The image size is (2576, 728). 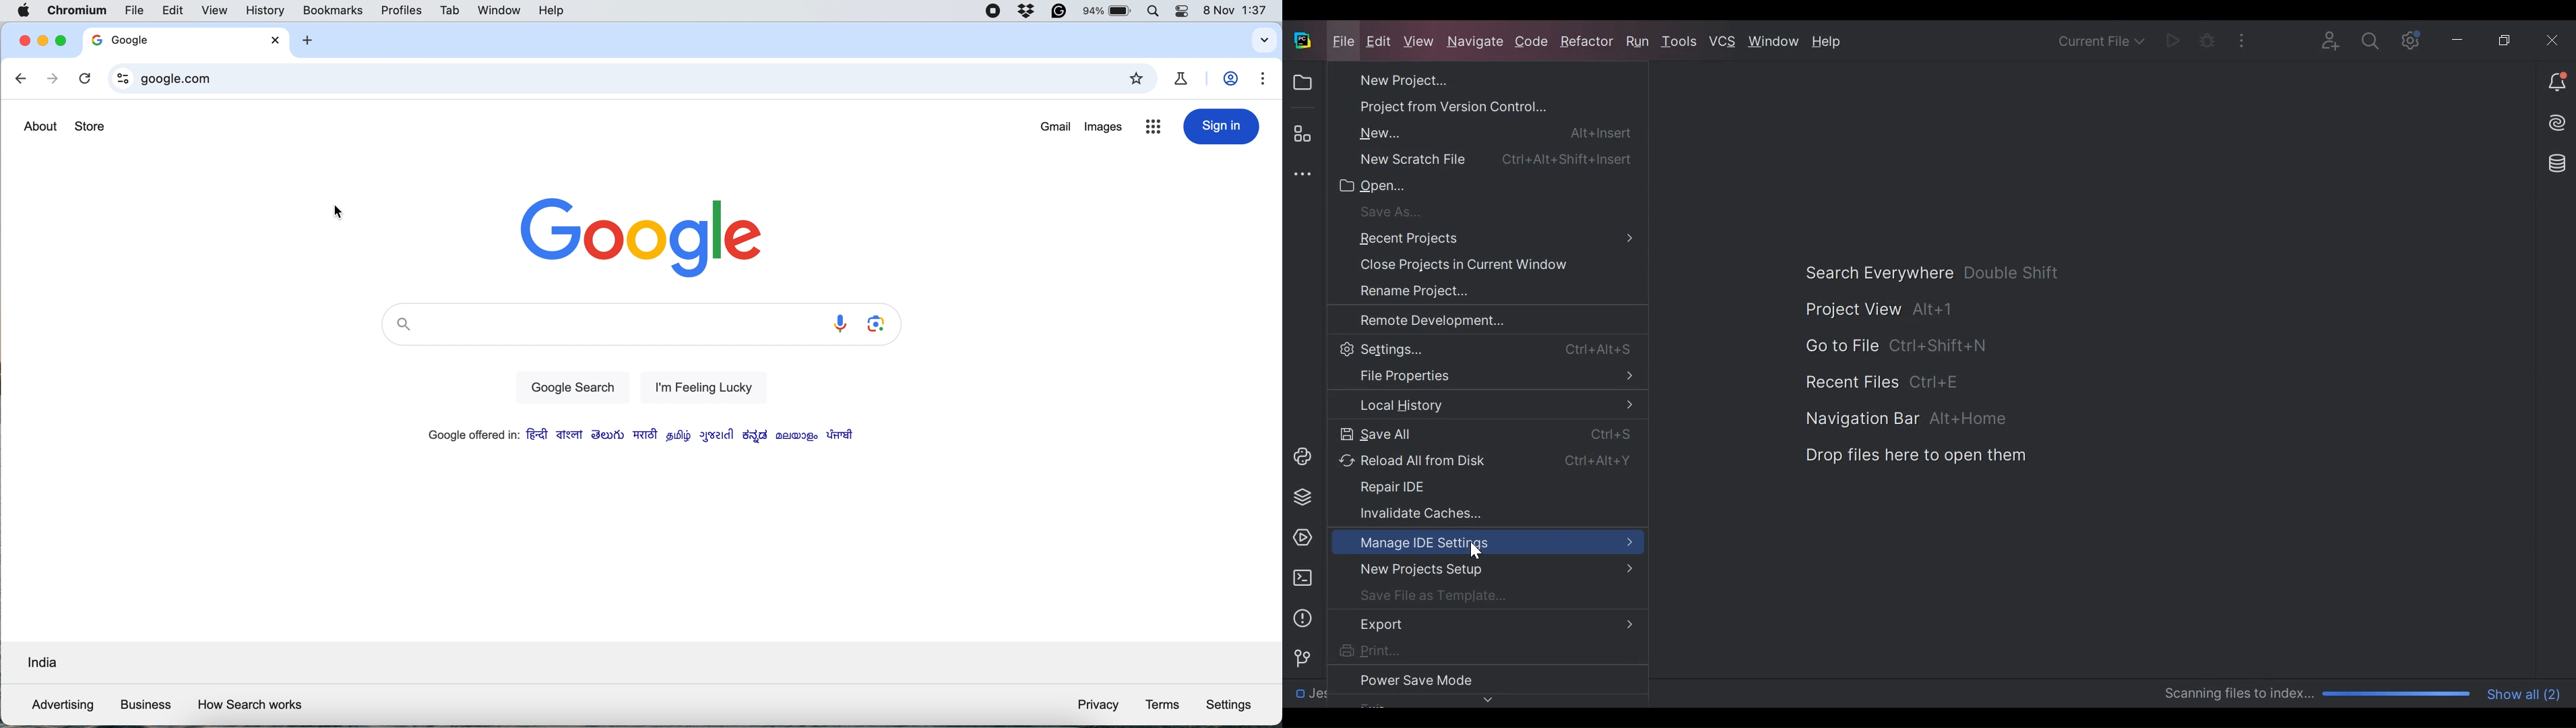 What do you see at coordinates (145, 704) in the screenshot?
I see `business` at bounding box center [145, 704].